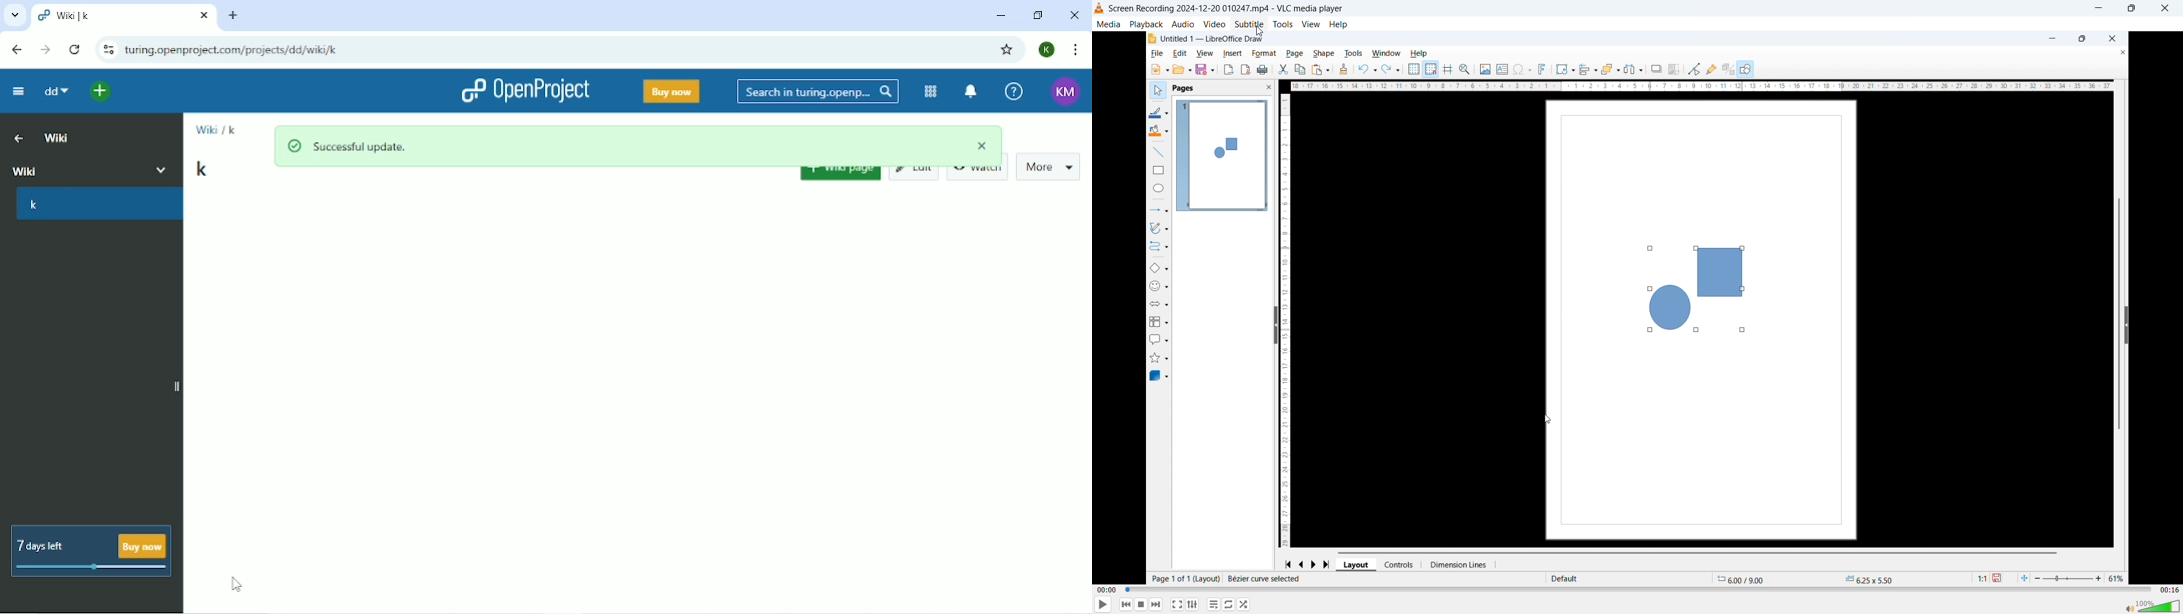  What do you see at coordinates (205, 128) in the screenshot?
I see `Wiki` at bounding box center [205, 128].